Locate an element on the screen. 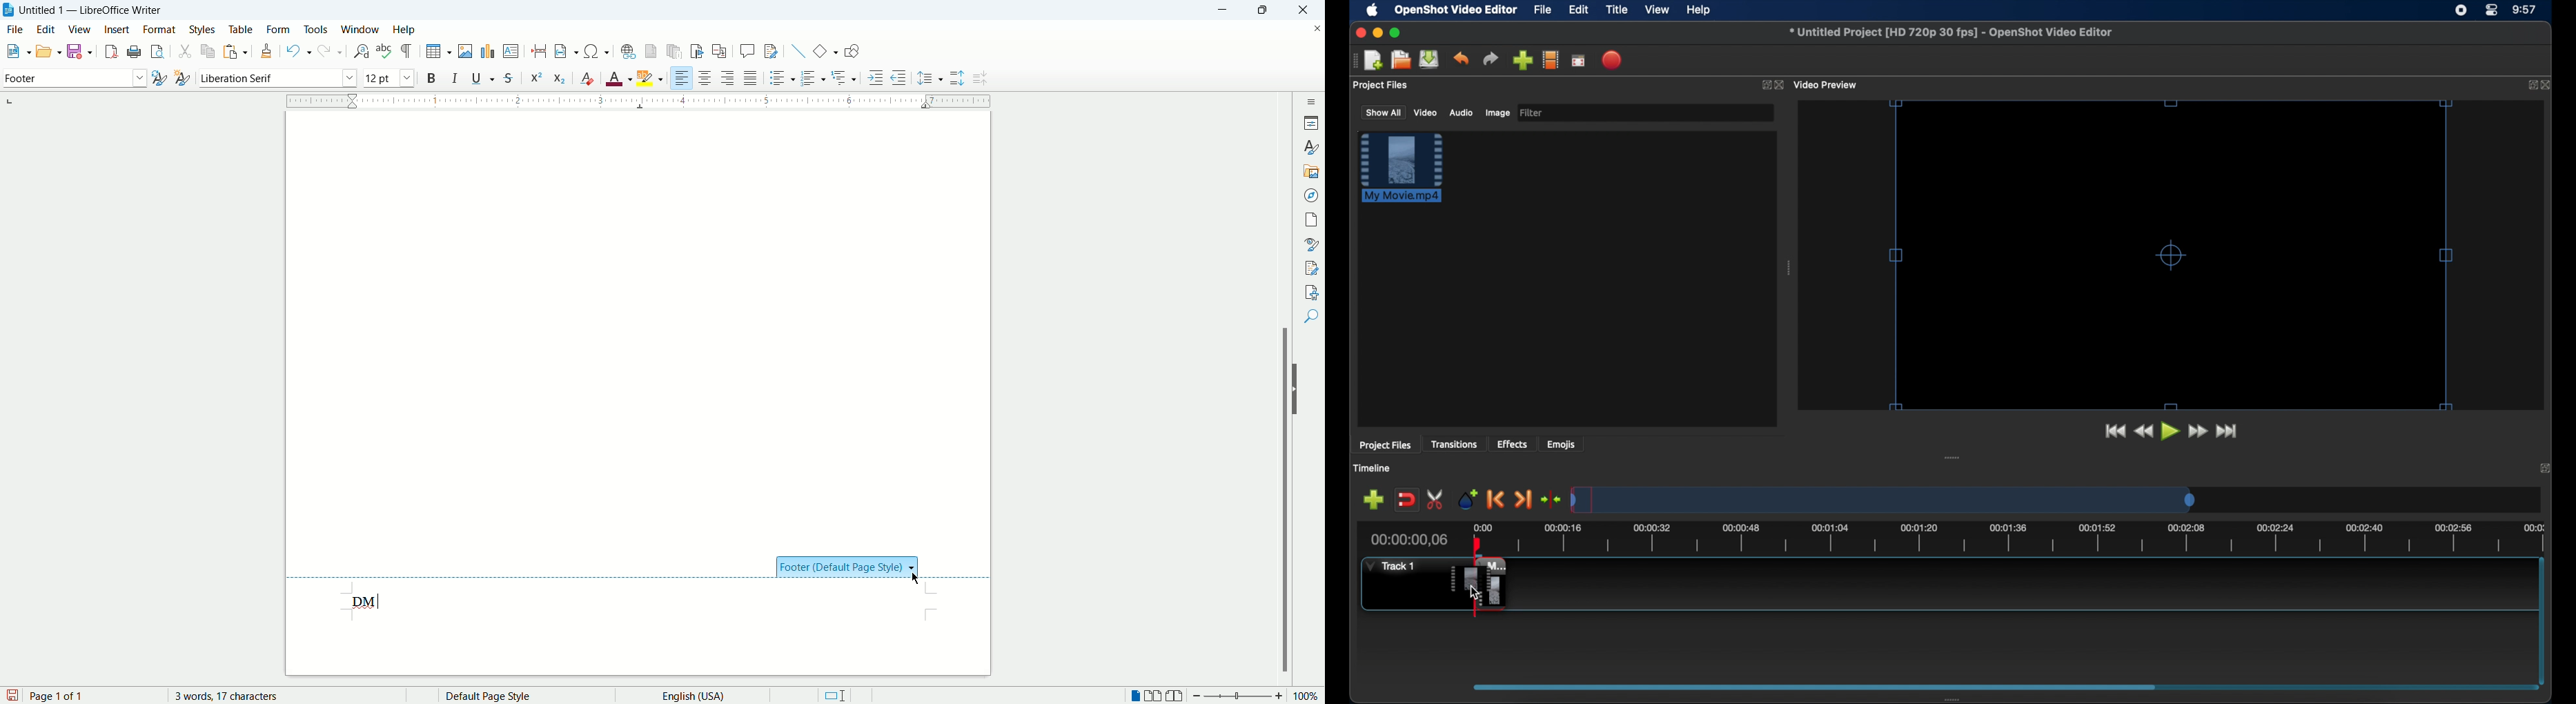 The height and width of the screenshot is (728, 2576). tools is located at coordinates (317, 28).